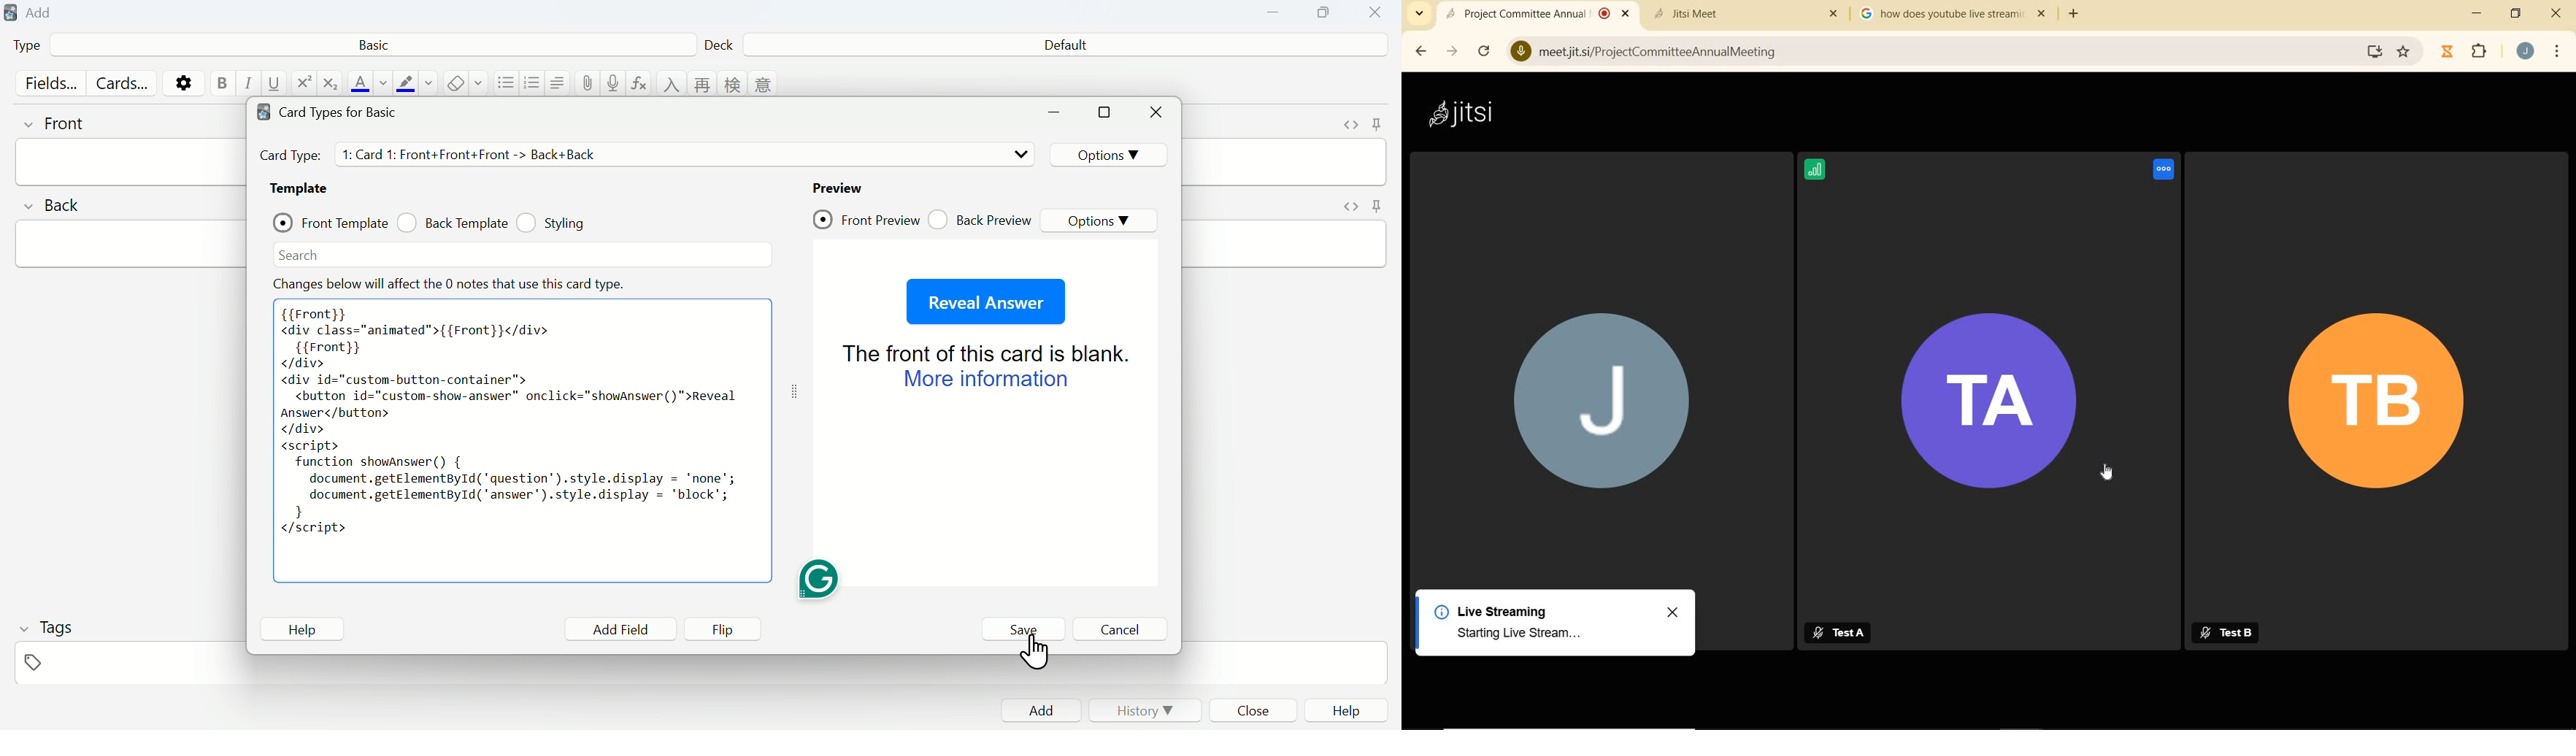 The height and width of the screenshot is (756, 2576). Describe the element at coordinates (1352, 206) in the screenshot. I see `toggle HTML editor` at that location.